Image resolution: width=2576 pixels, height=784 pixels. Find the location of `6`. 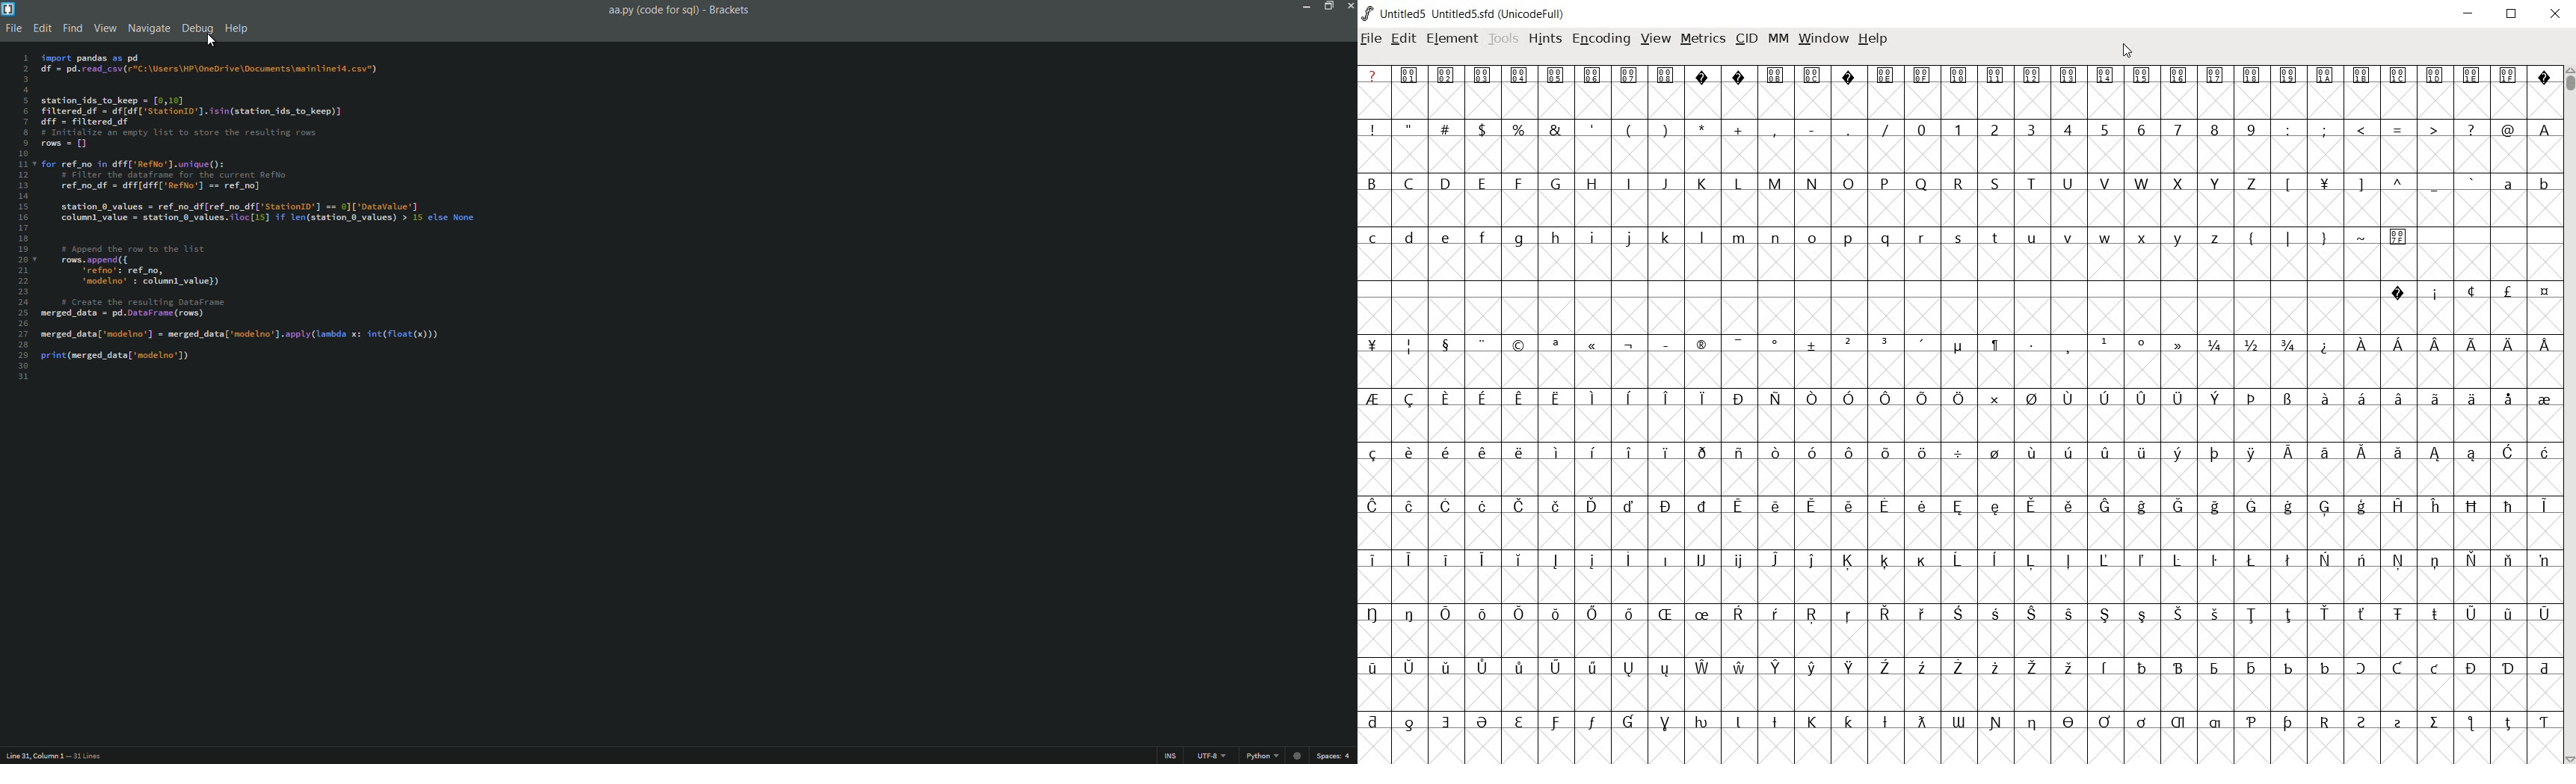

6 is located at coordinates (2141, 129).